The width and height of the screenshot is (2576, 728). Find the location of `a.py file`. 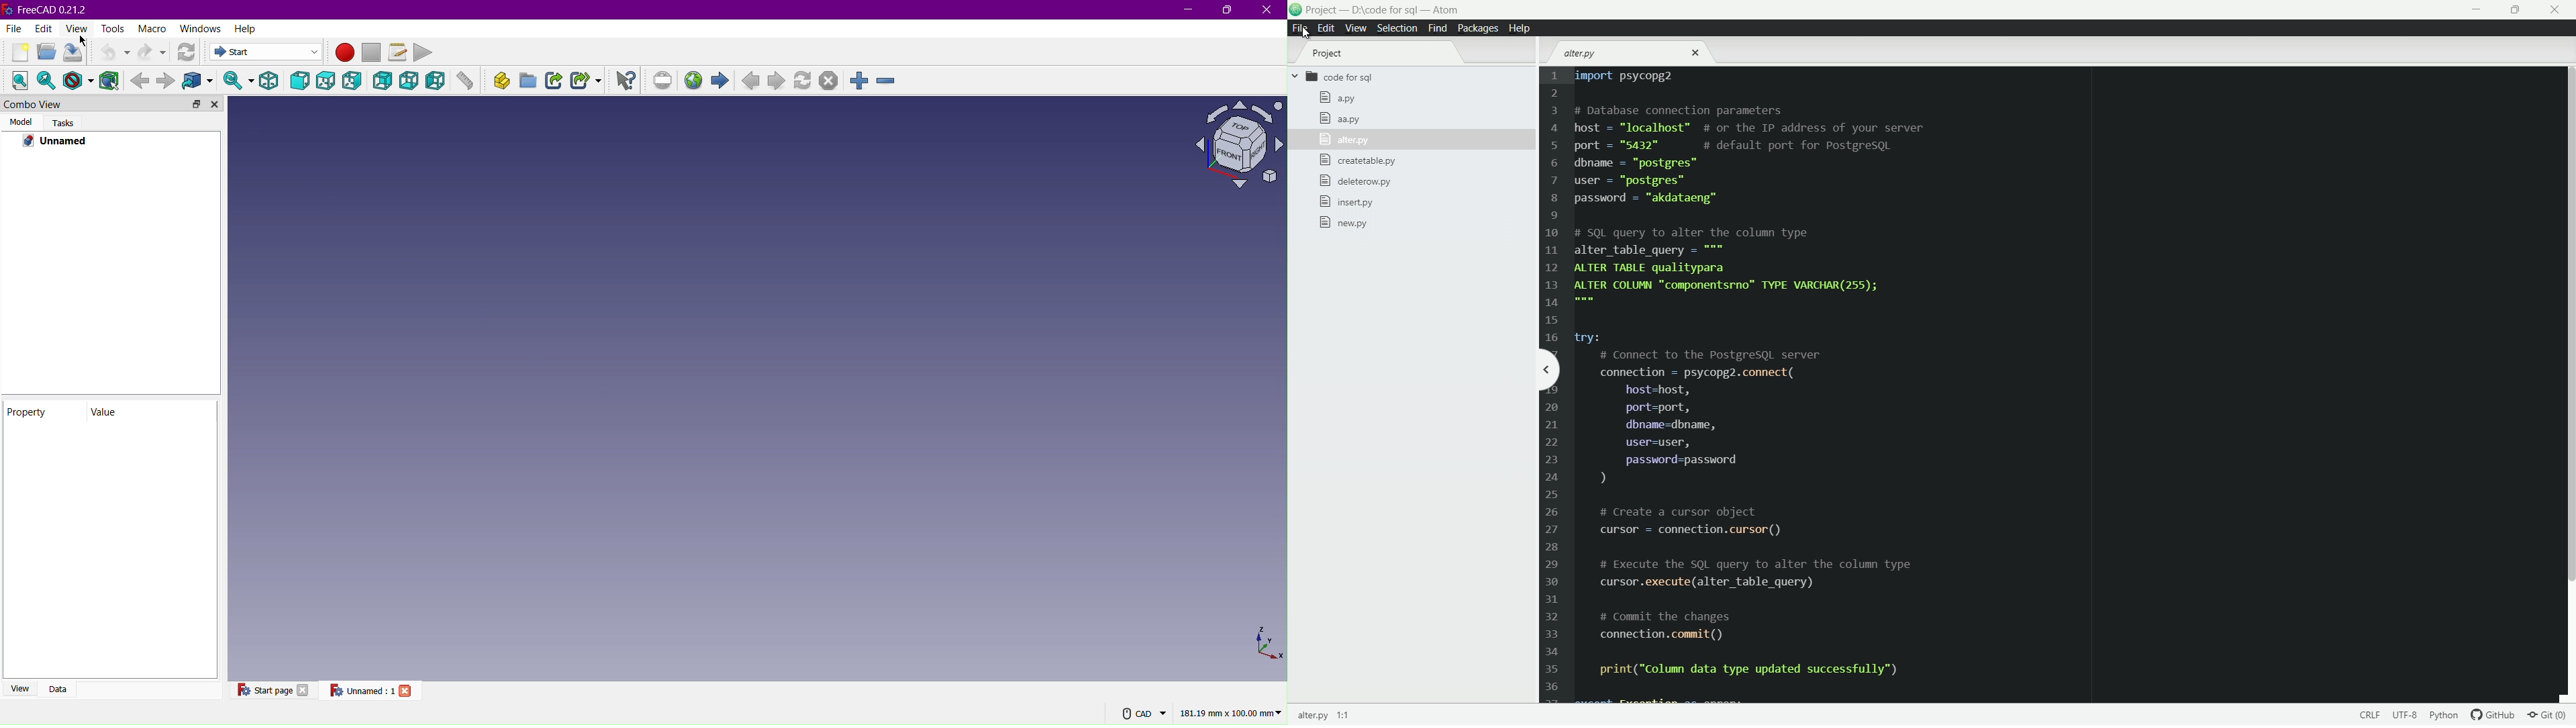

a.py file is located at coordinates (1338, 97).